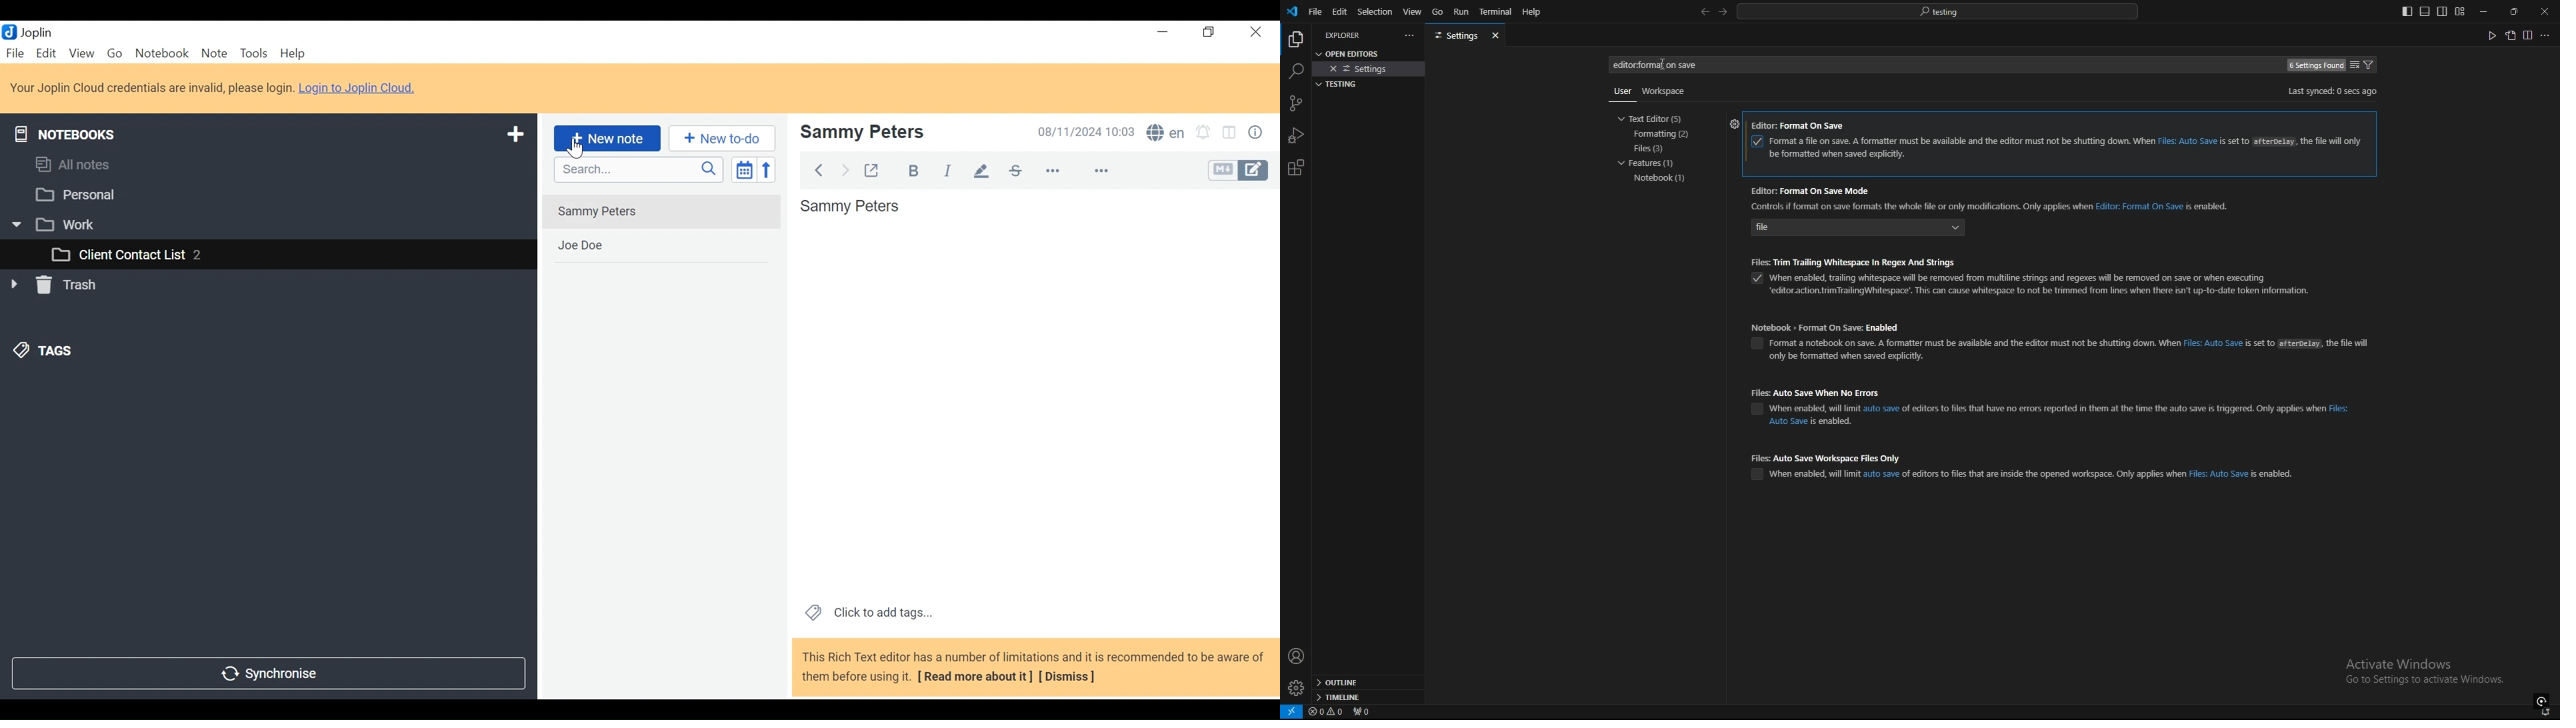 The height and width of the screenshot is (728, 2576). Describe the element at coordinates (269, 675) in the screenshot. I see `Synchronise` at that location.